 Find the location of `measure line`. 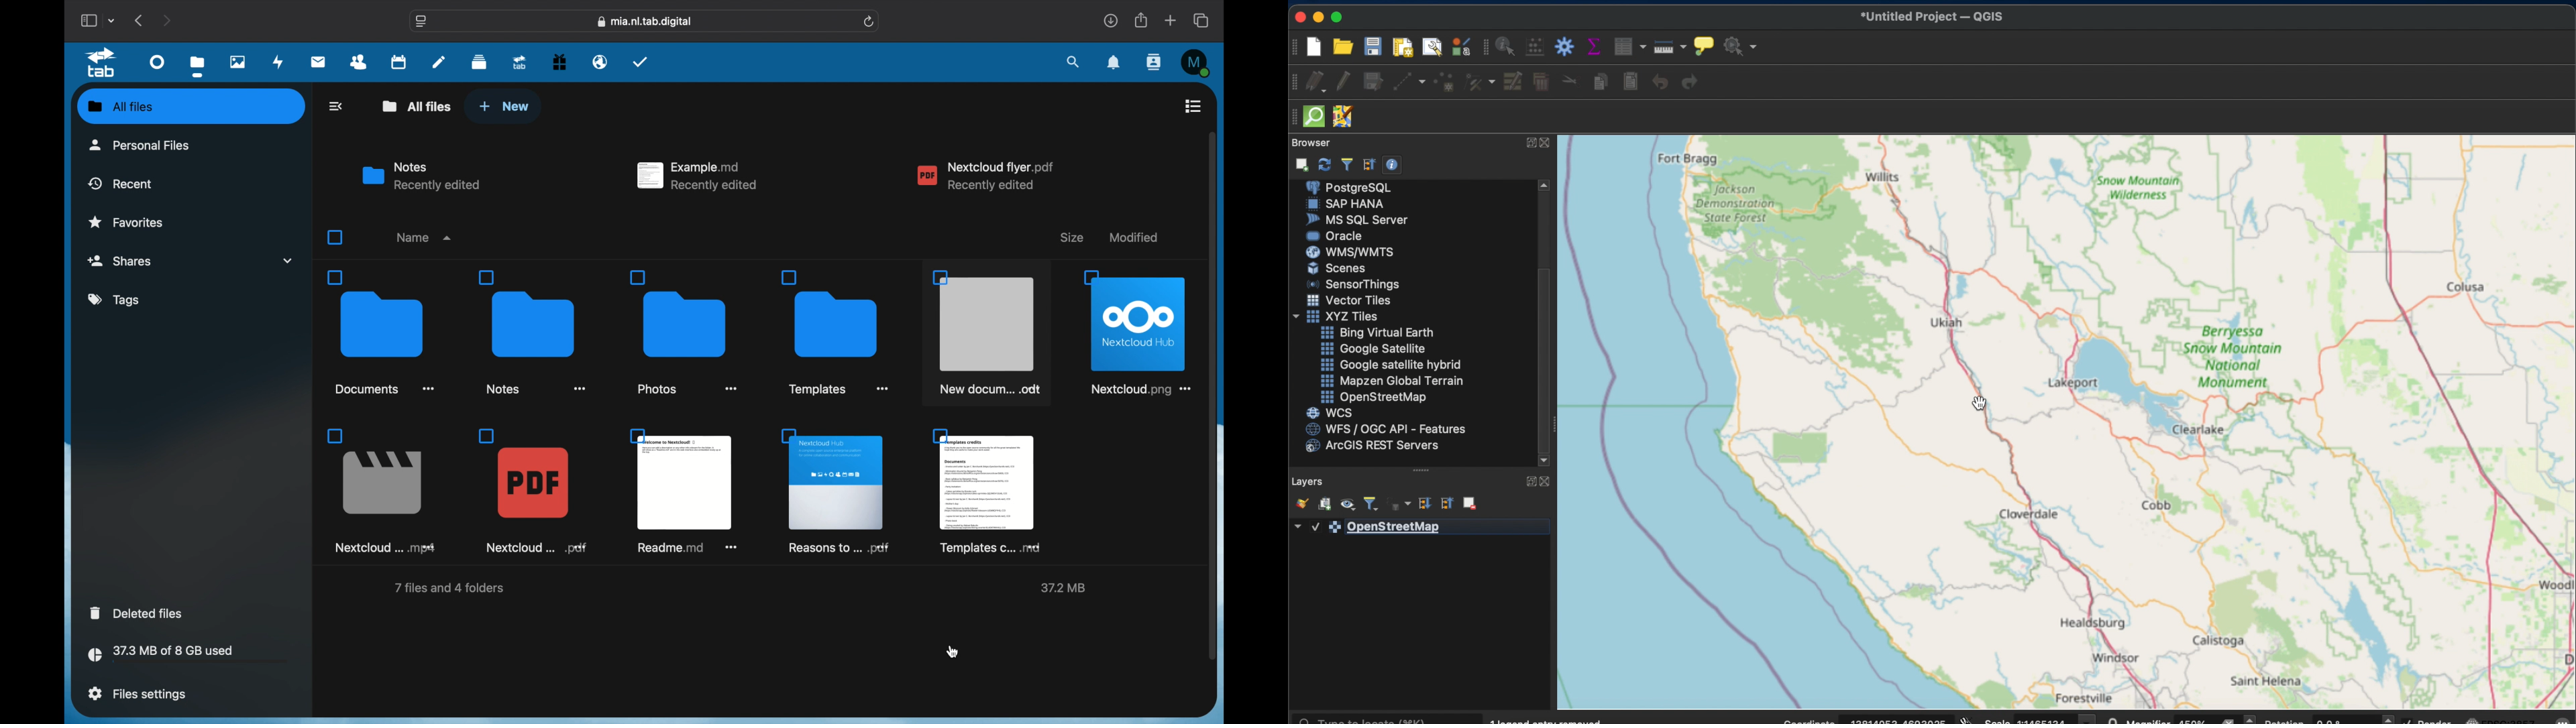

measure line is located at coordinates (1667, 47).